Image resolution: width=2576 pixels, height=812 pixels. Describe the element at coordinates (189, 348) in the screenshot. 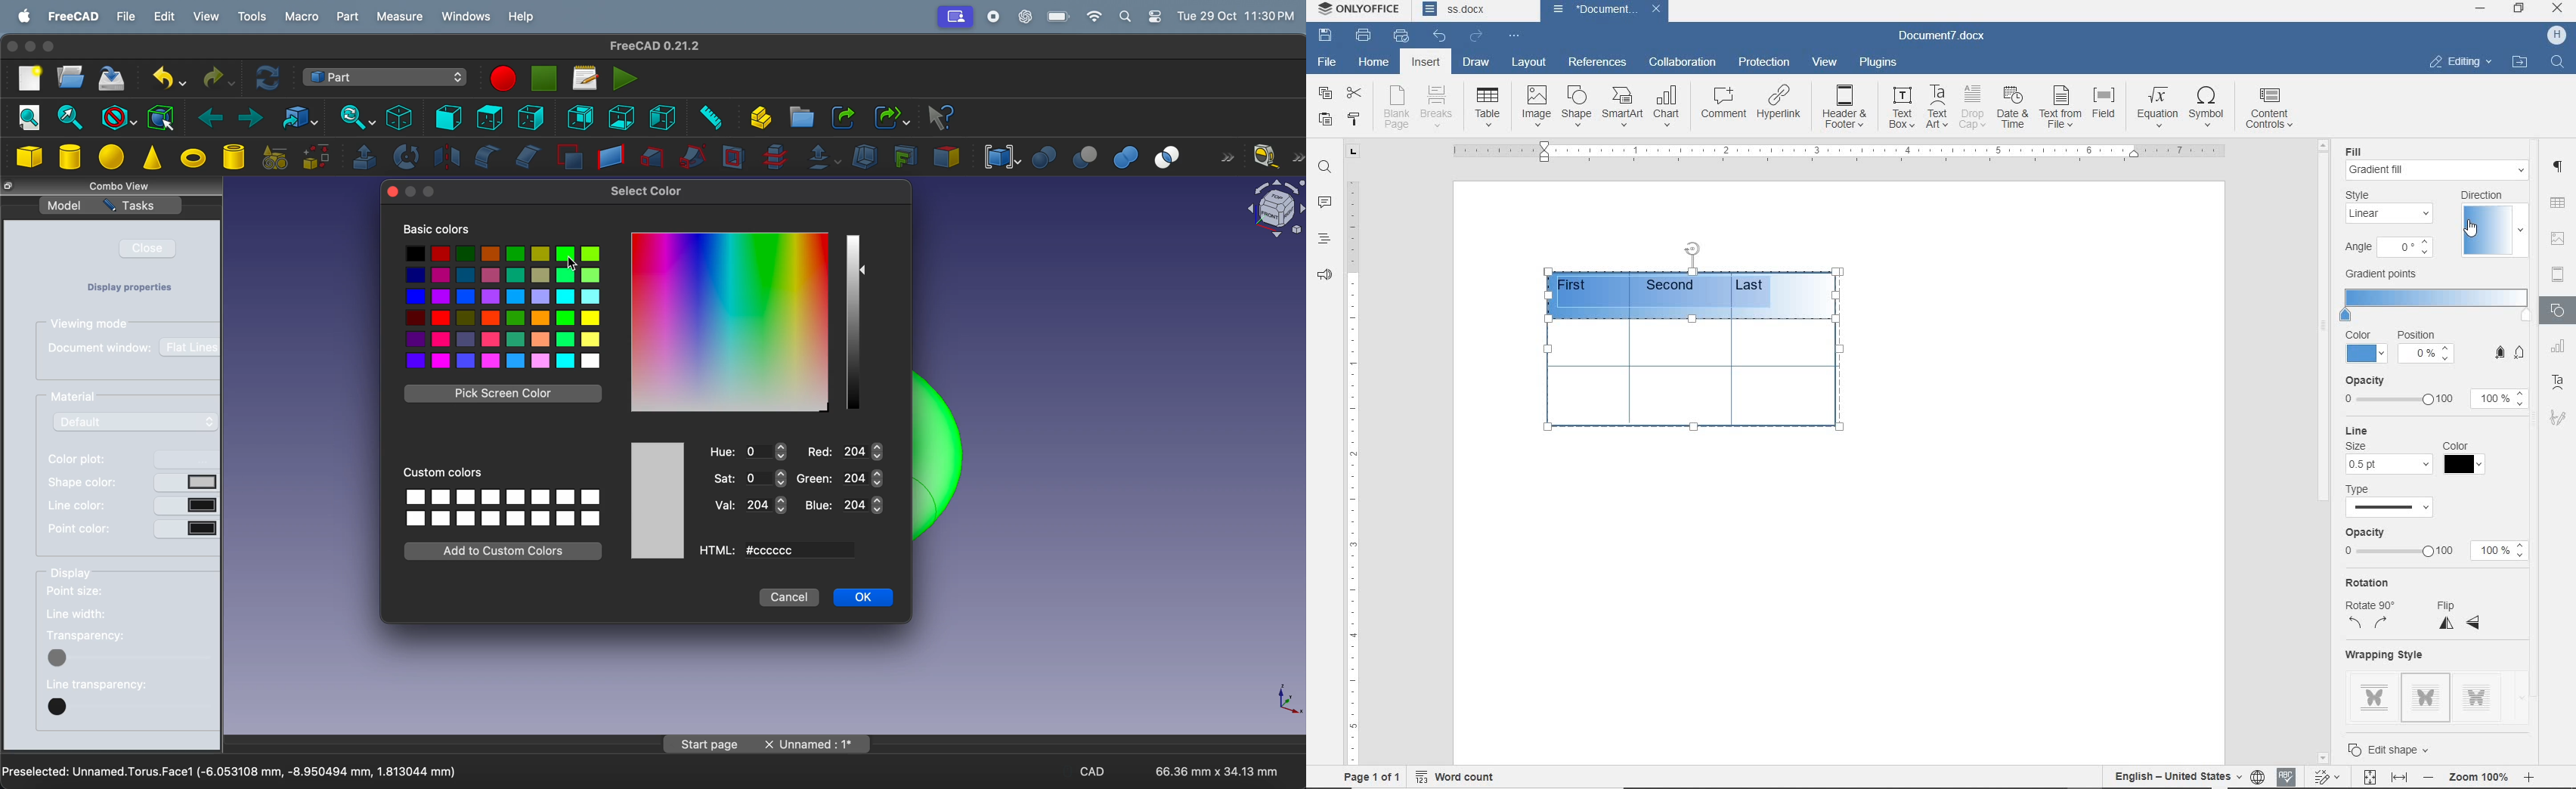

I see `flat lines` at that location.